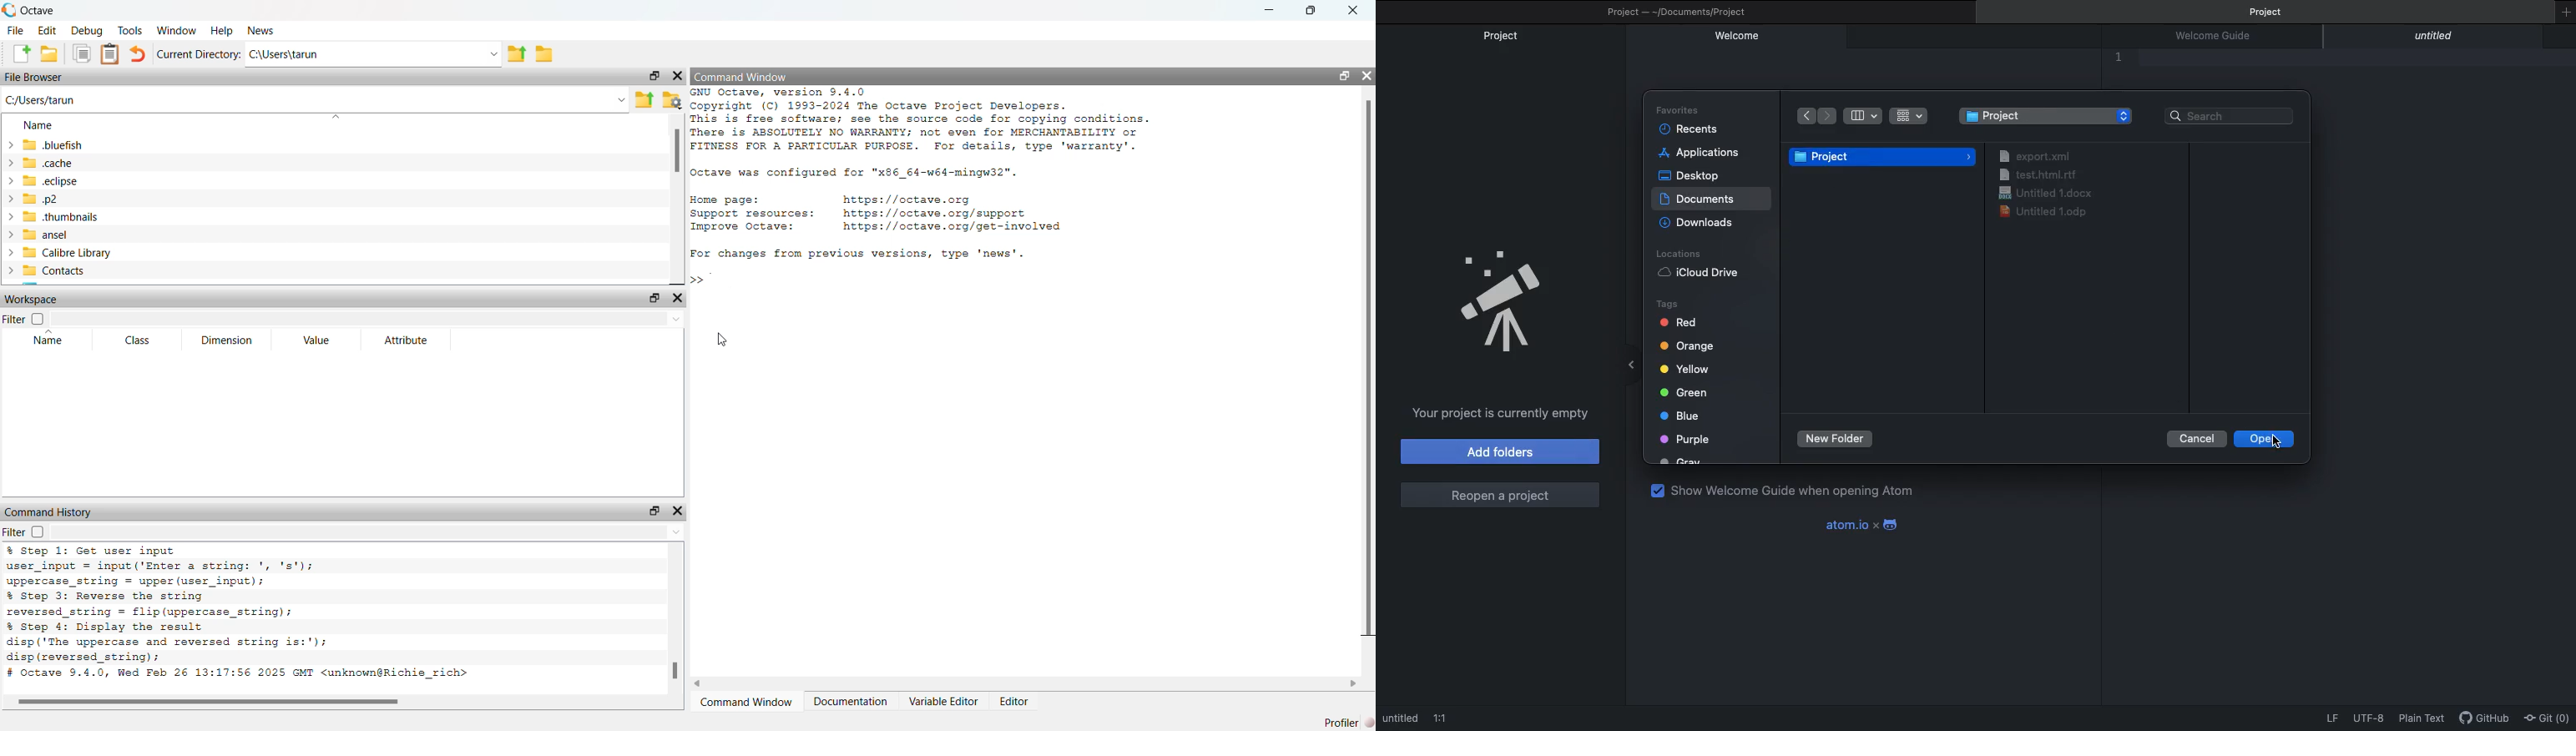  I want to click on Project is currently empty , so click(1499, 415).